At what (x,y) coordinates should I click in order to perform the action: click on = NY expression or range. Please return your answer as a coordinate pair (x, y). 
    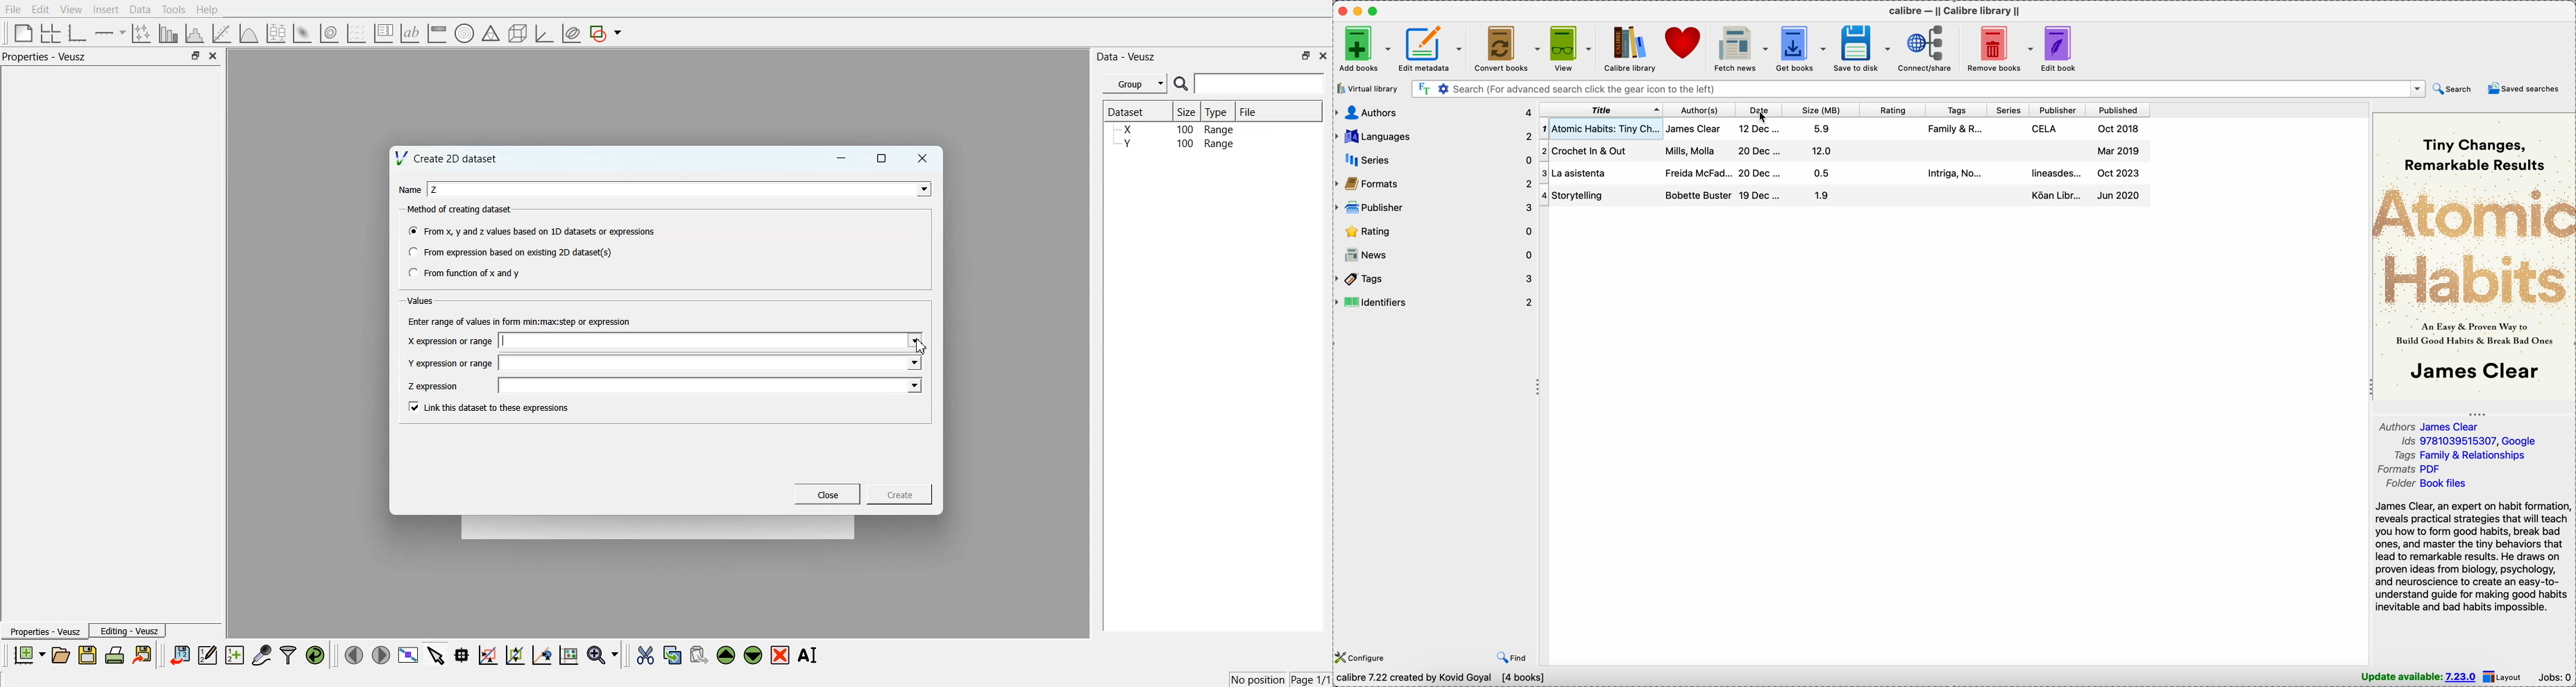
    Looking at the image, I should click on (450, 363).